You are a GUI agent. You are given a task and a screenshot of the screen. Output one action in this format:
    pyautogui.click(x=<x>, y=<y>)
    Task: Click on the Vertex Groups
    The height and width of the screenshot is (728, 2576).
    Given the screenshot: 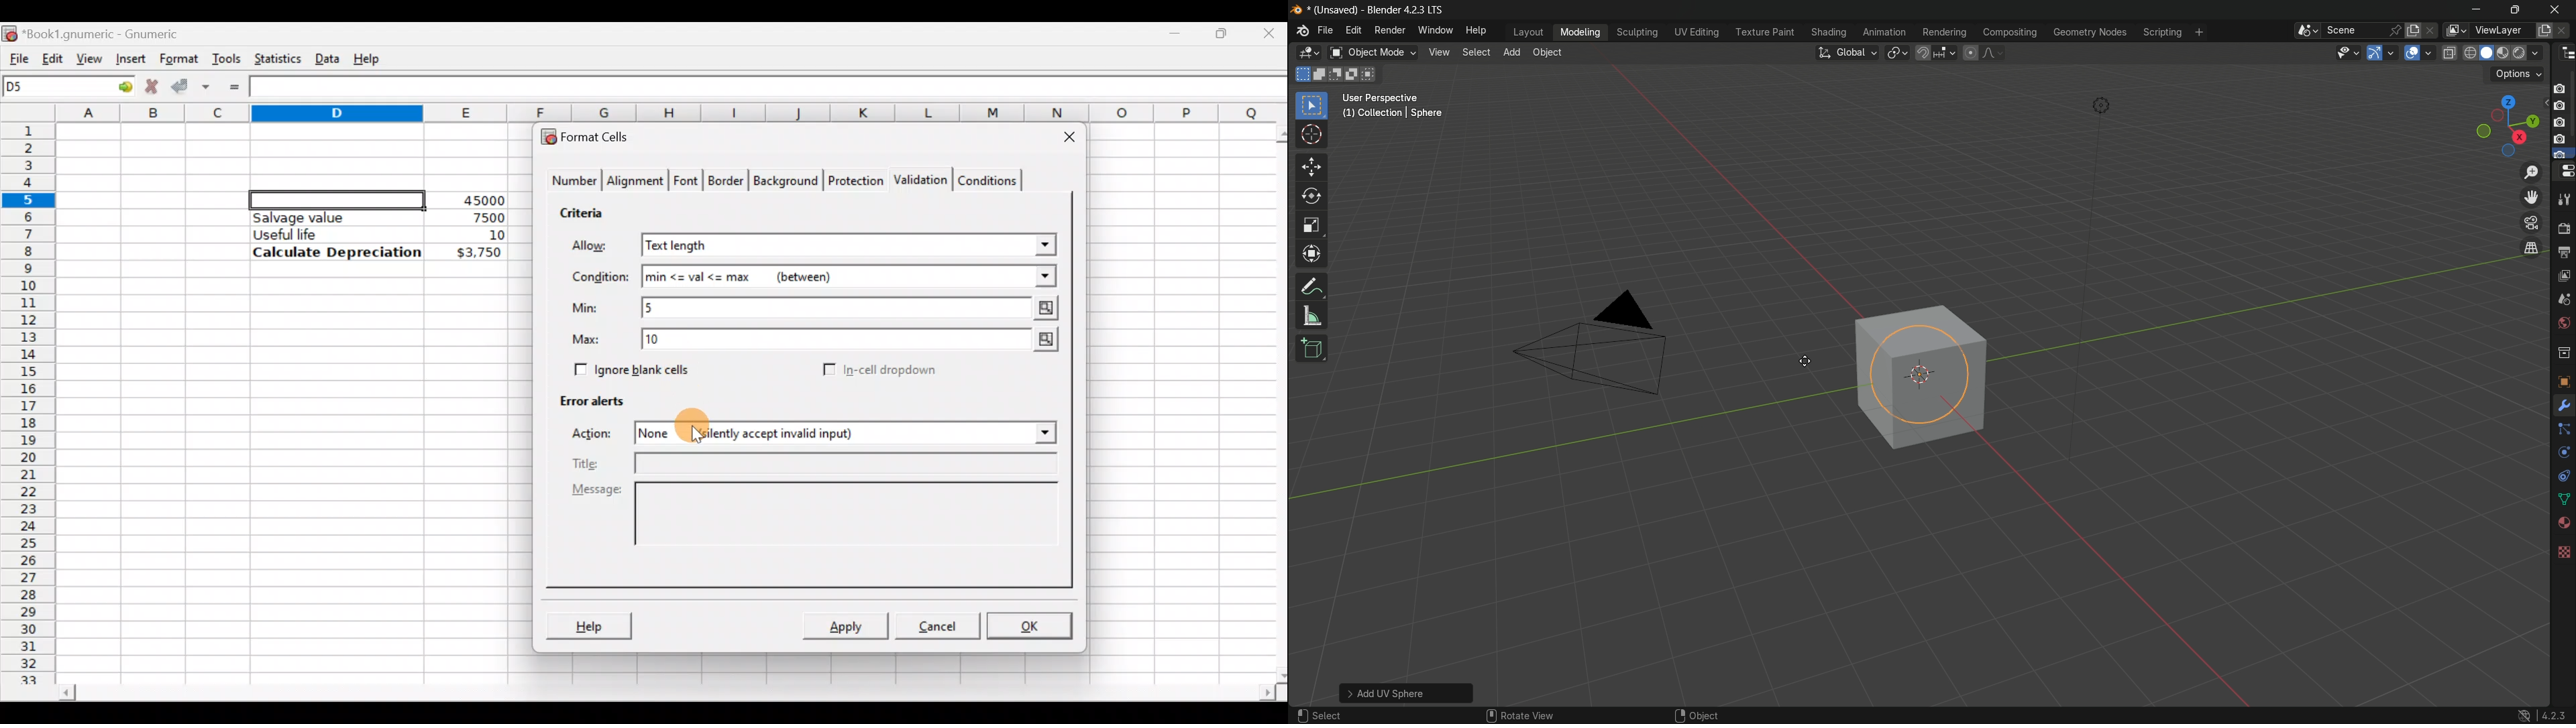 What is the action you would take?
    pyautogui.click(x=2563, y=521)
    